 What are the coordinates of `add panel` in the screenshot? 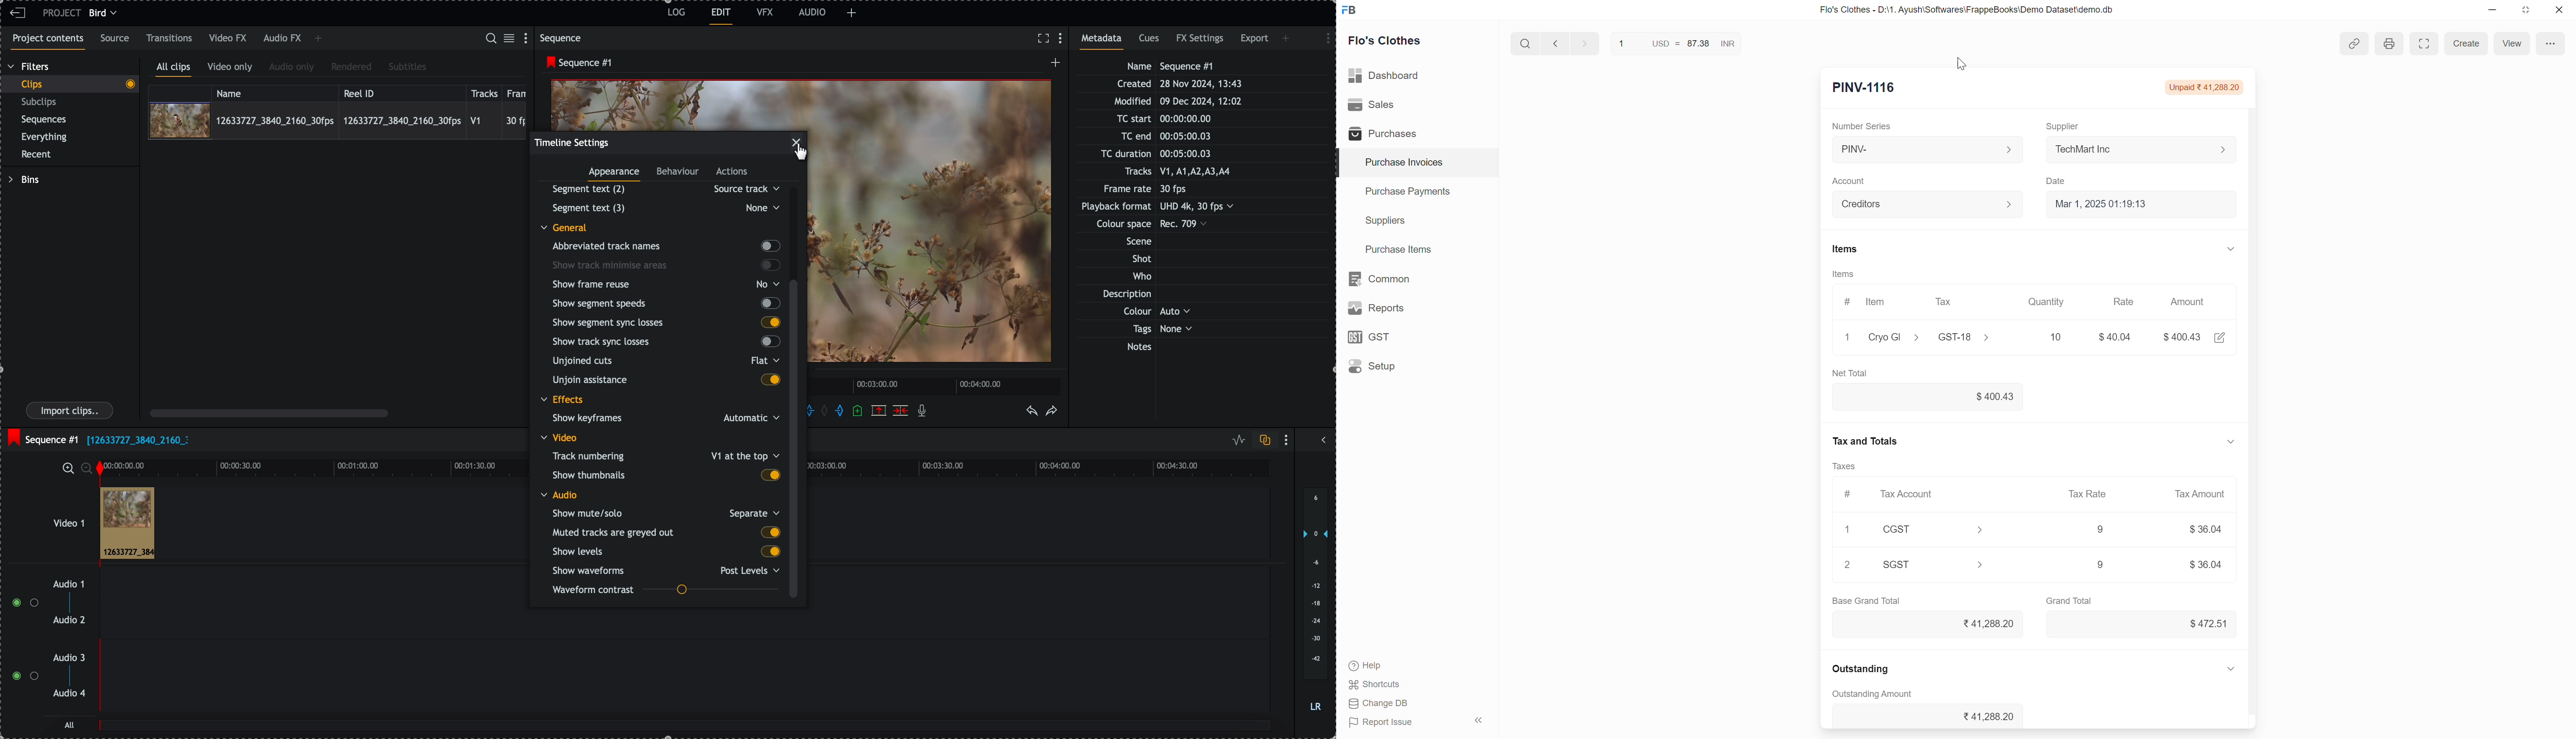 It's located at (1288, 39).